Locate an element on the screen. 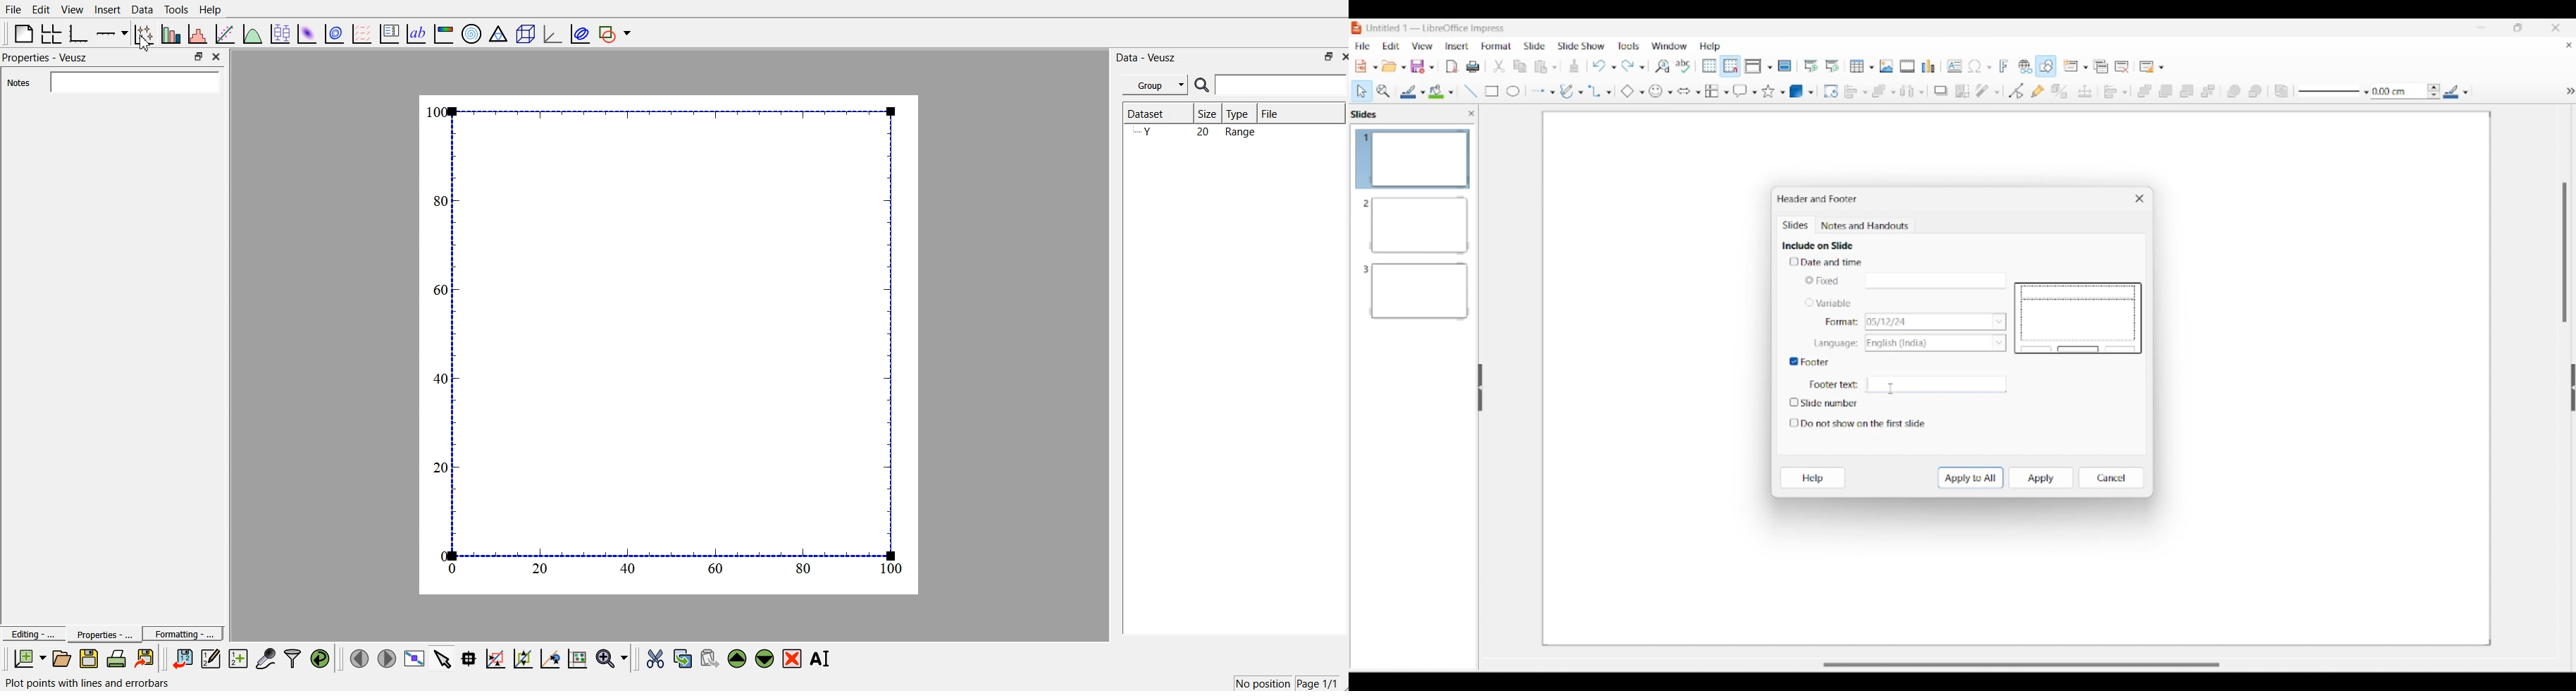 The height and width of the screenshot is (700, 2576). New document options is located at coordinates (1366, 67).